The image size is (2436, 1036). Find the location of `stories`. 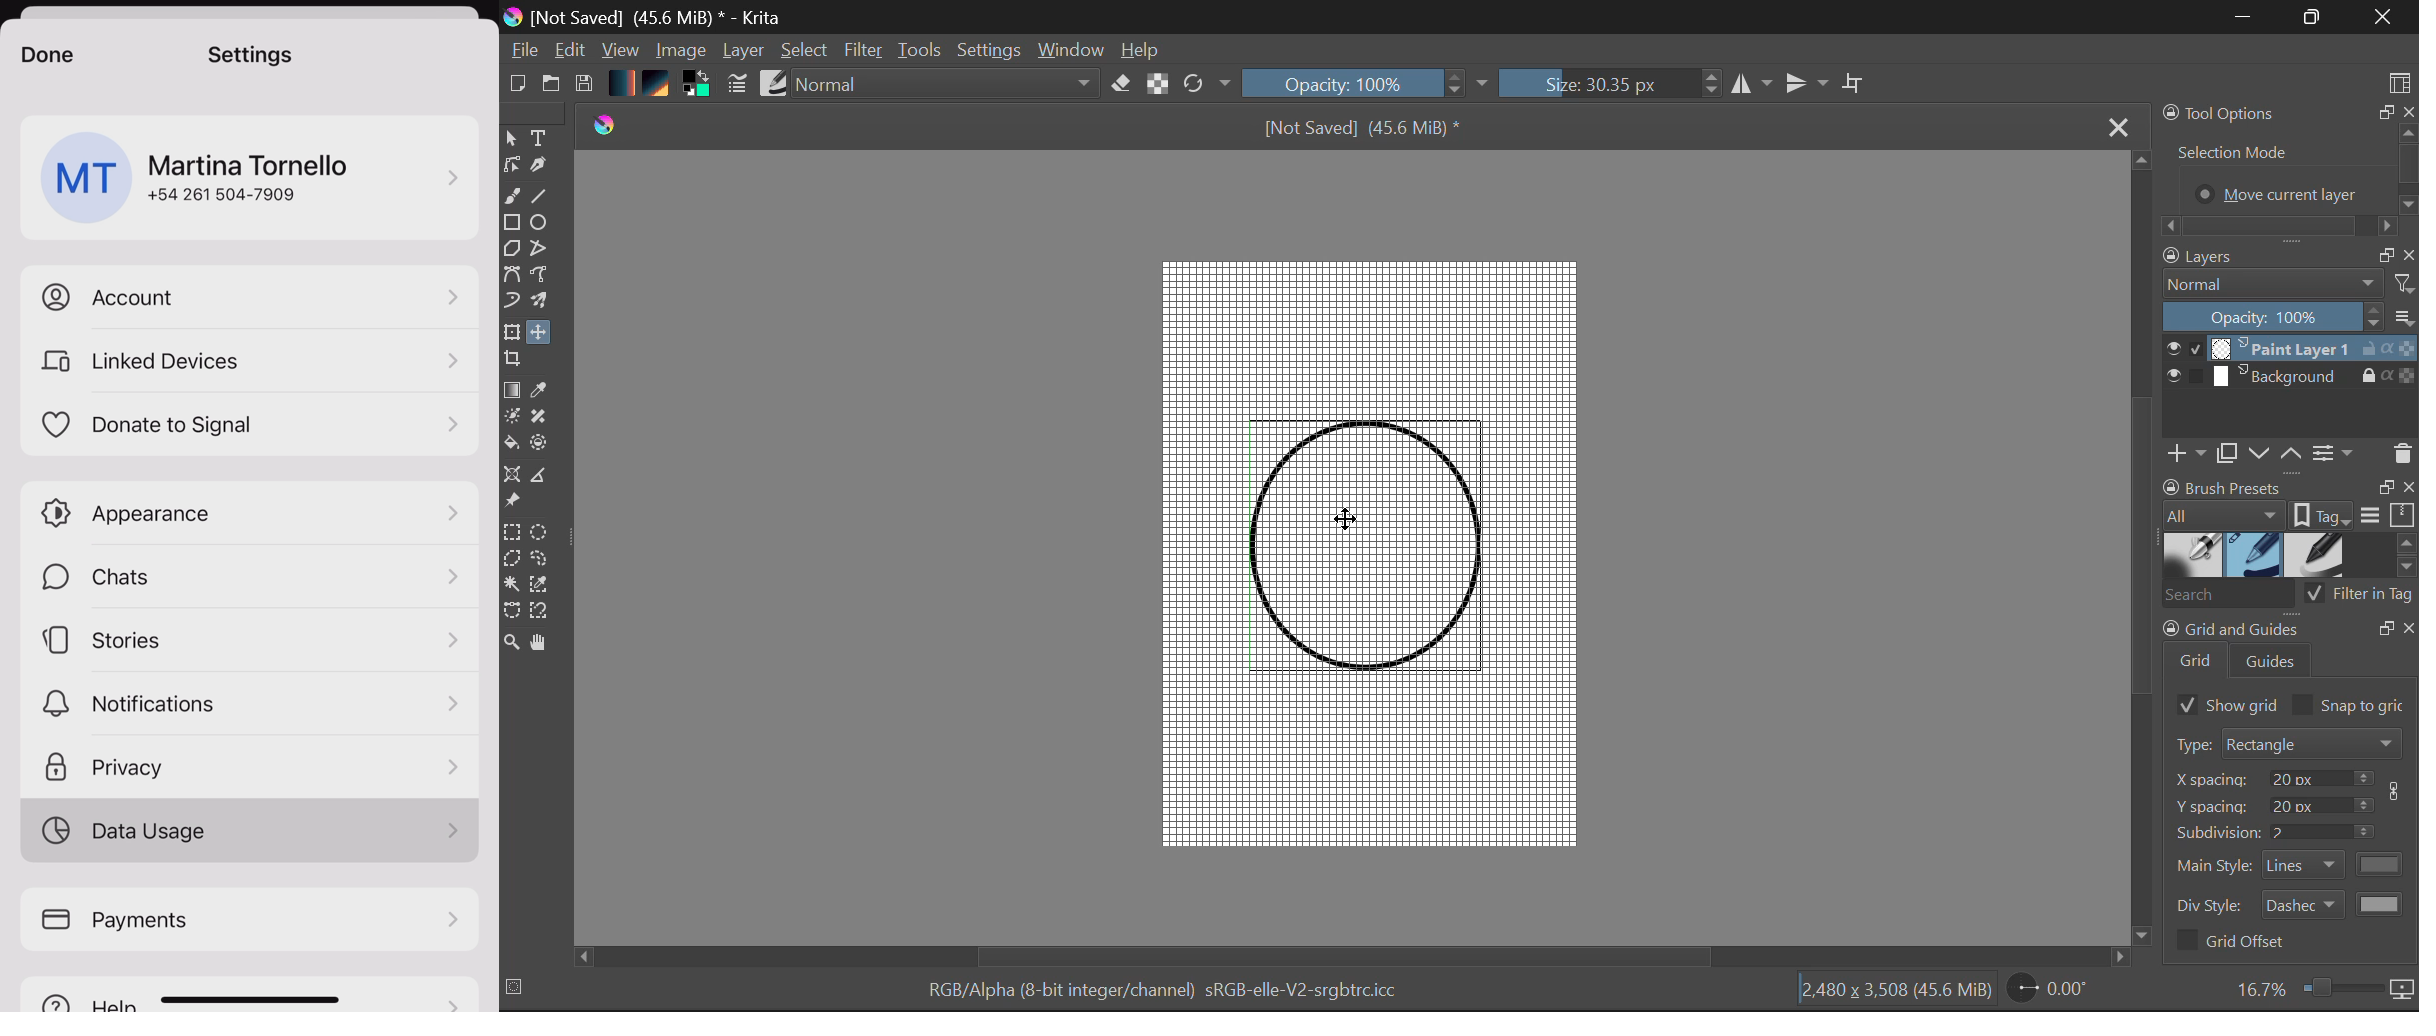

stories is located at coordinates (248, 640).